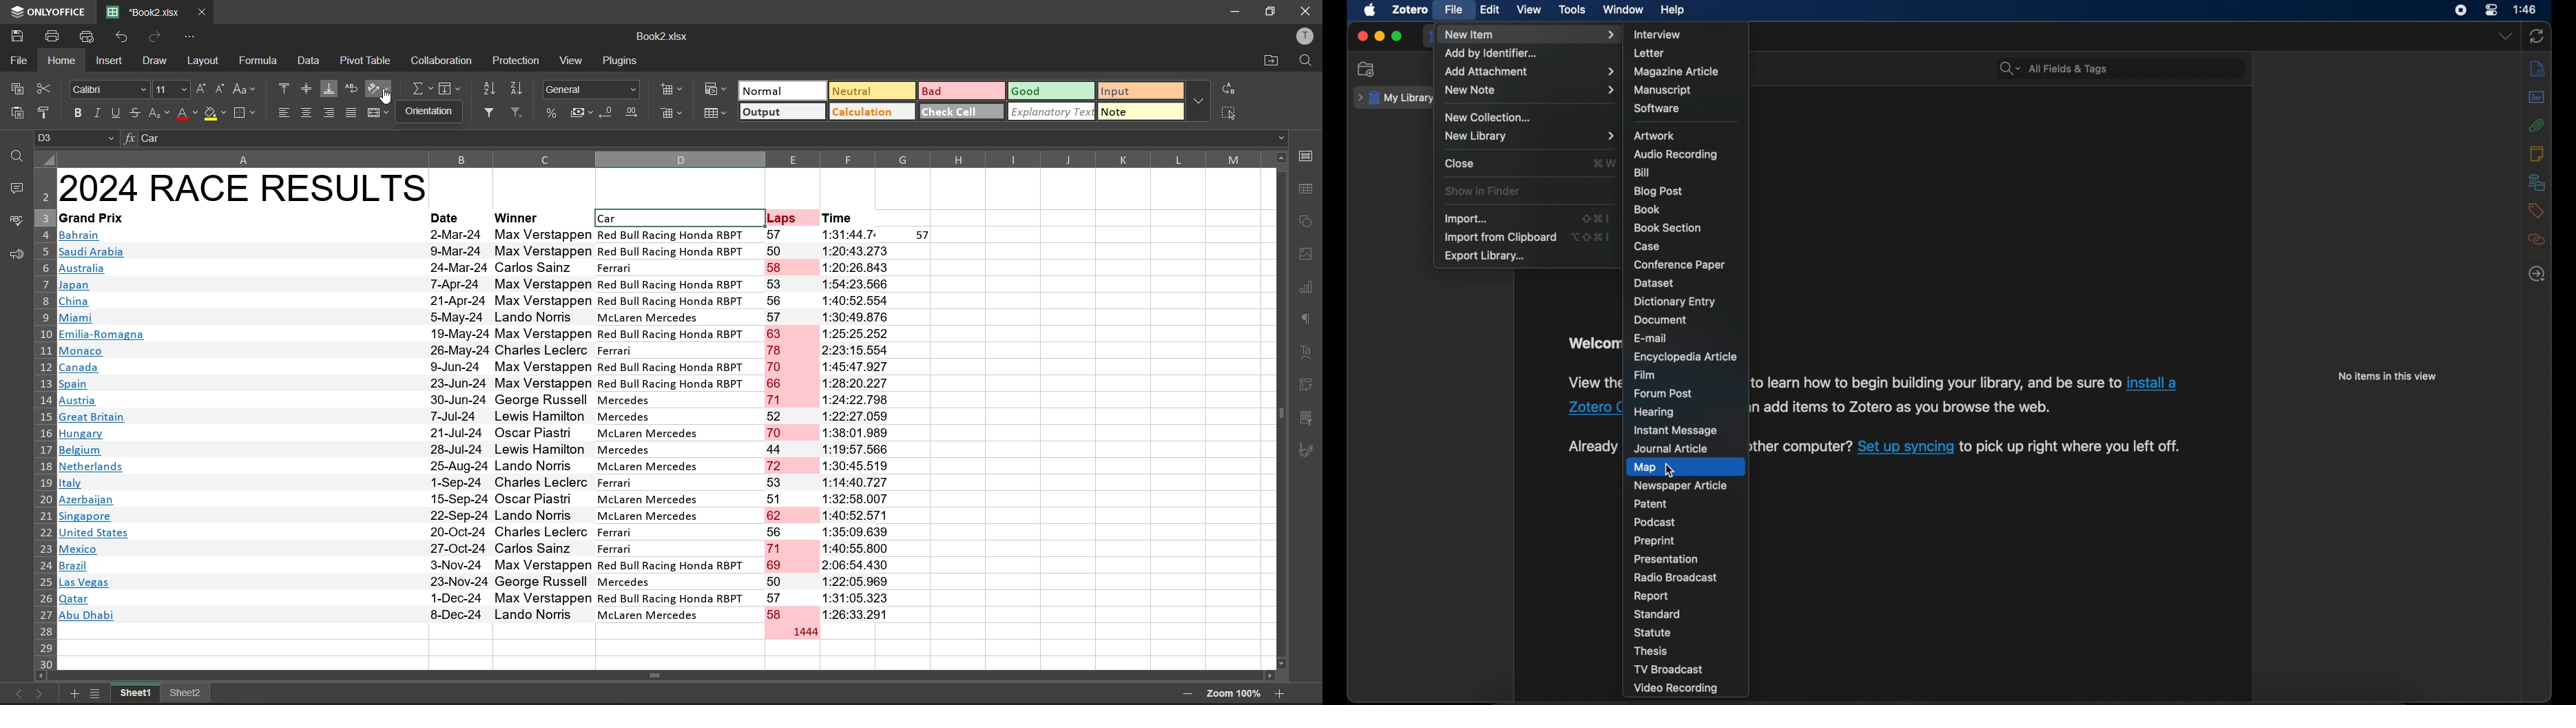  I want to click on edit, so click(1488, 9).